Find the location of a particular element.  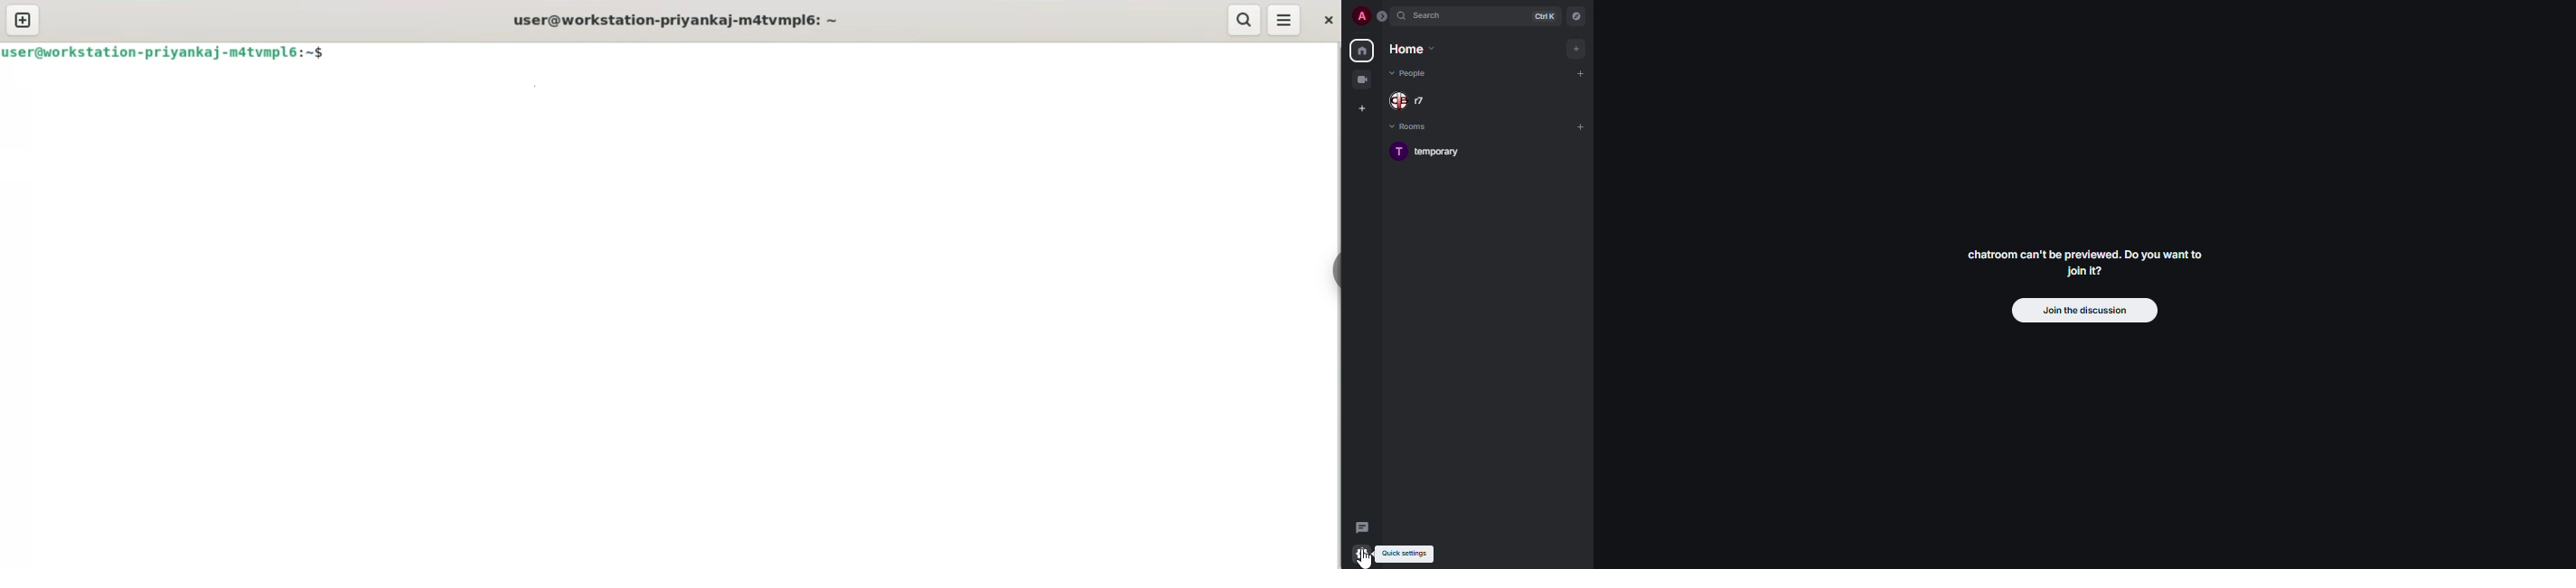

ctrl K is located at coordinates (1543, 16).